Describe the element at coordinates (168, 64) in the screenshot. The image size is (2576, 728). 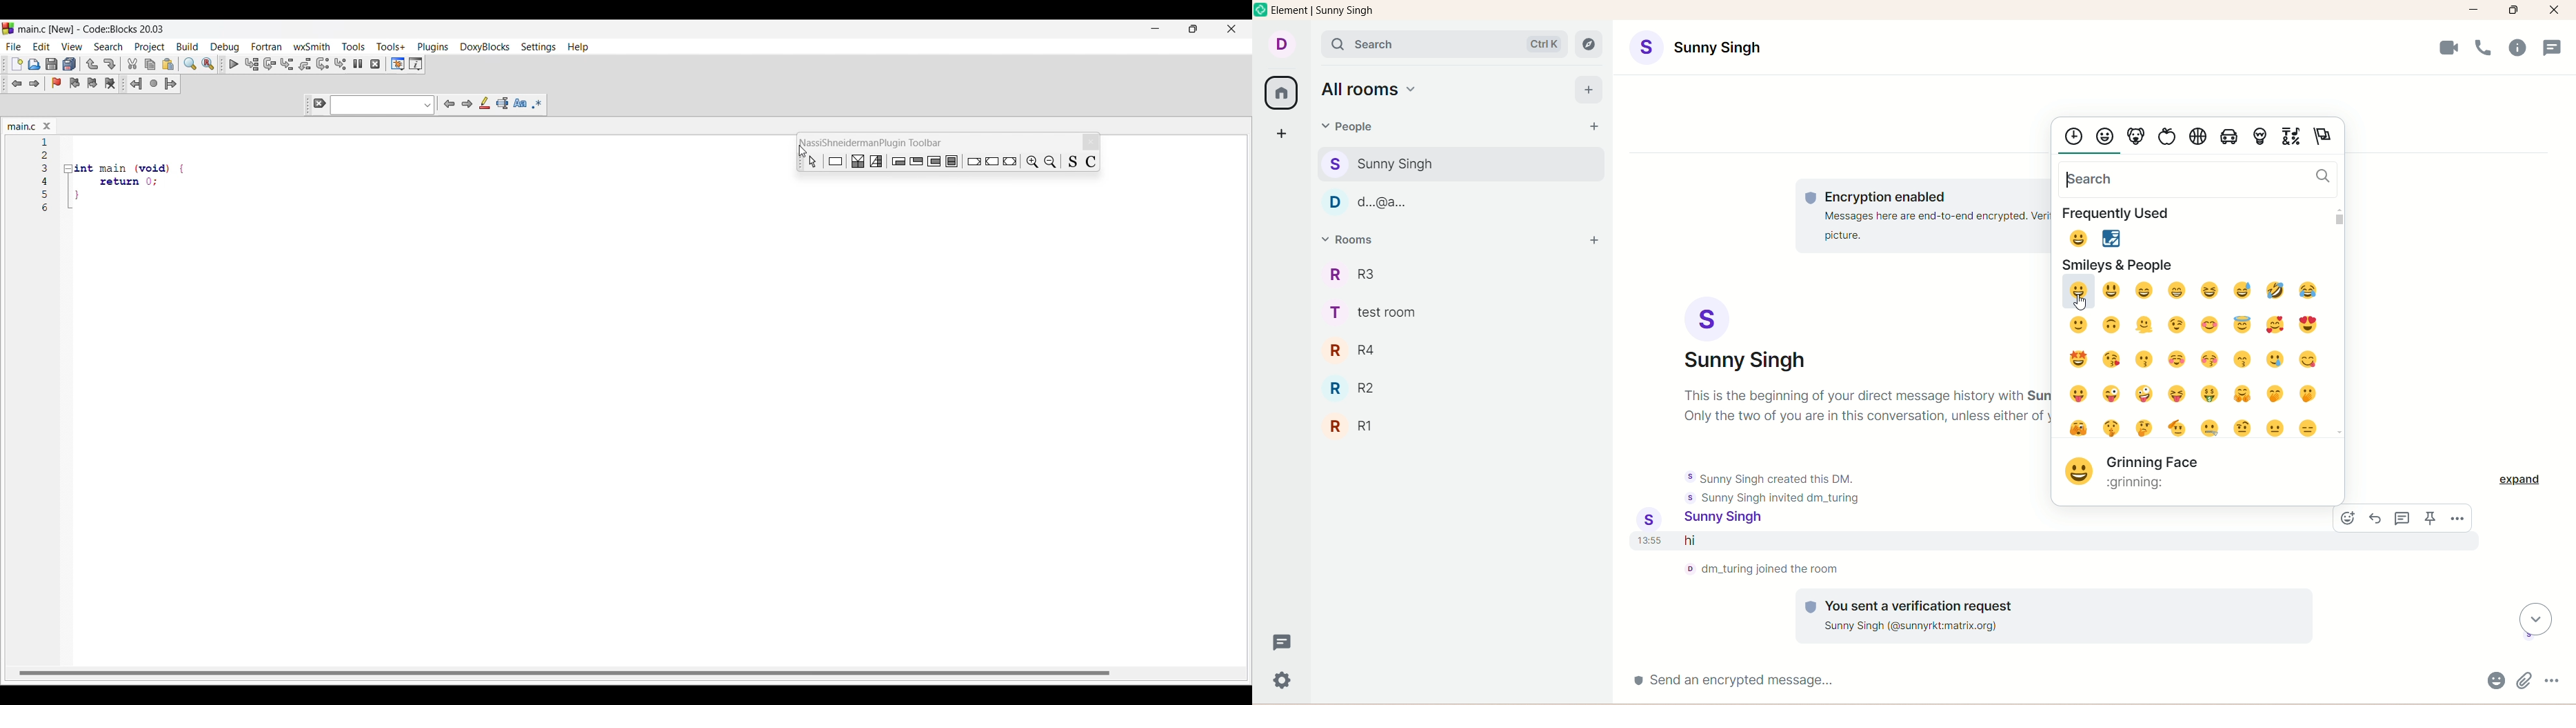
I see `Paste` at that location.